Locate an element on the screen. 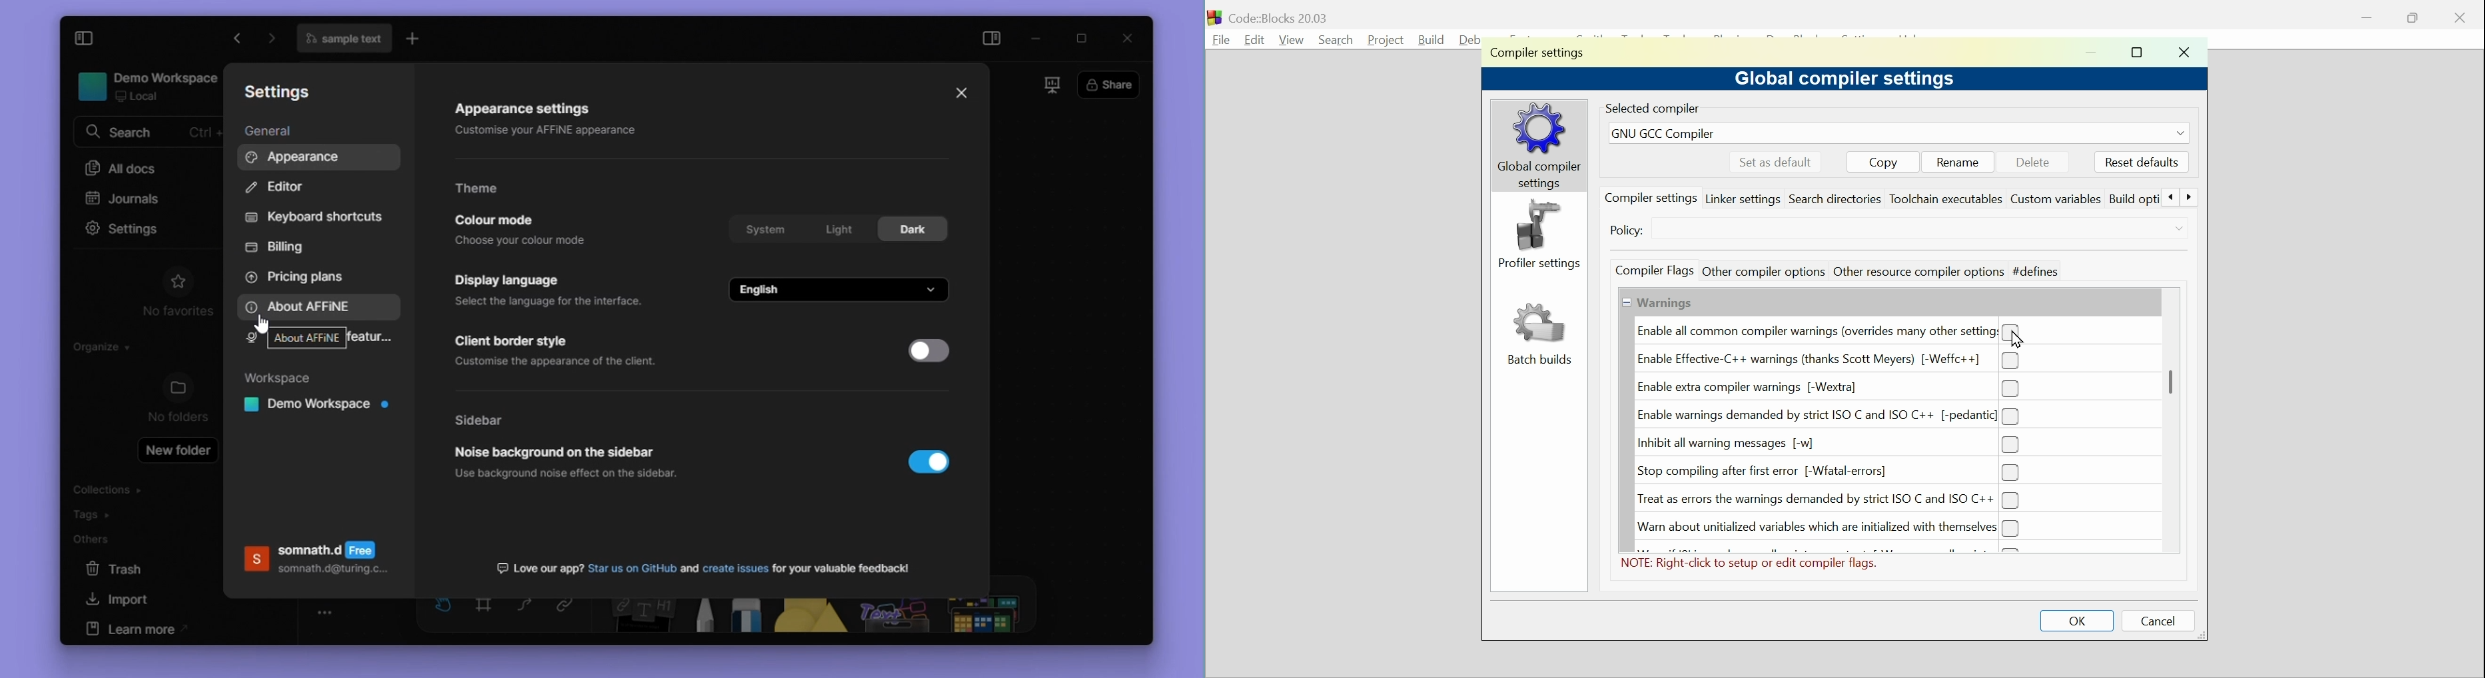 This screenshot has width=2492, height=700. Profiler setting is located at coordinates (1541, 235).